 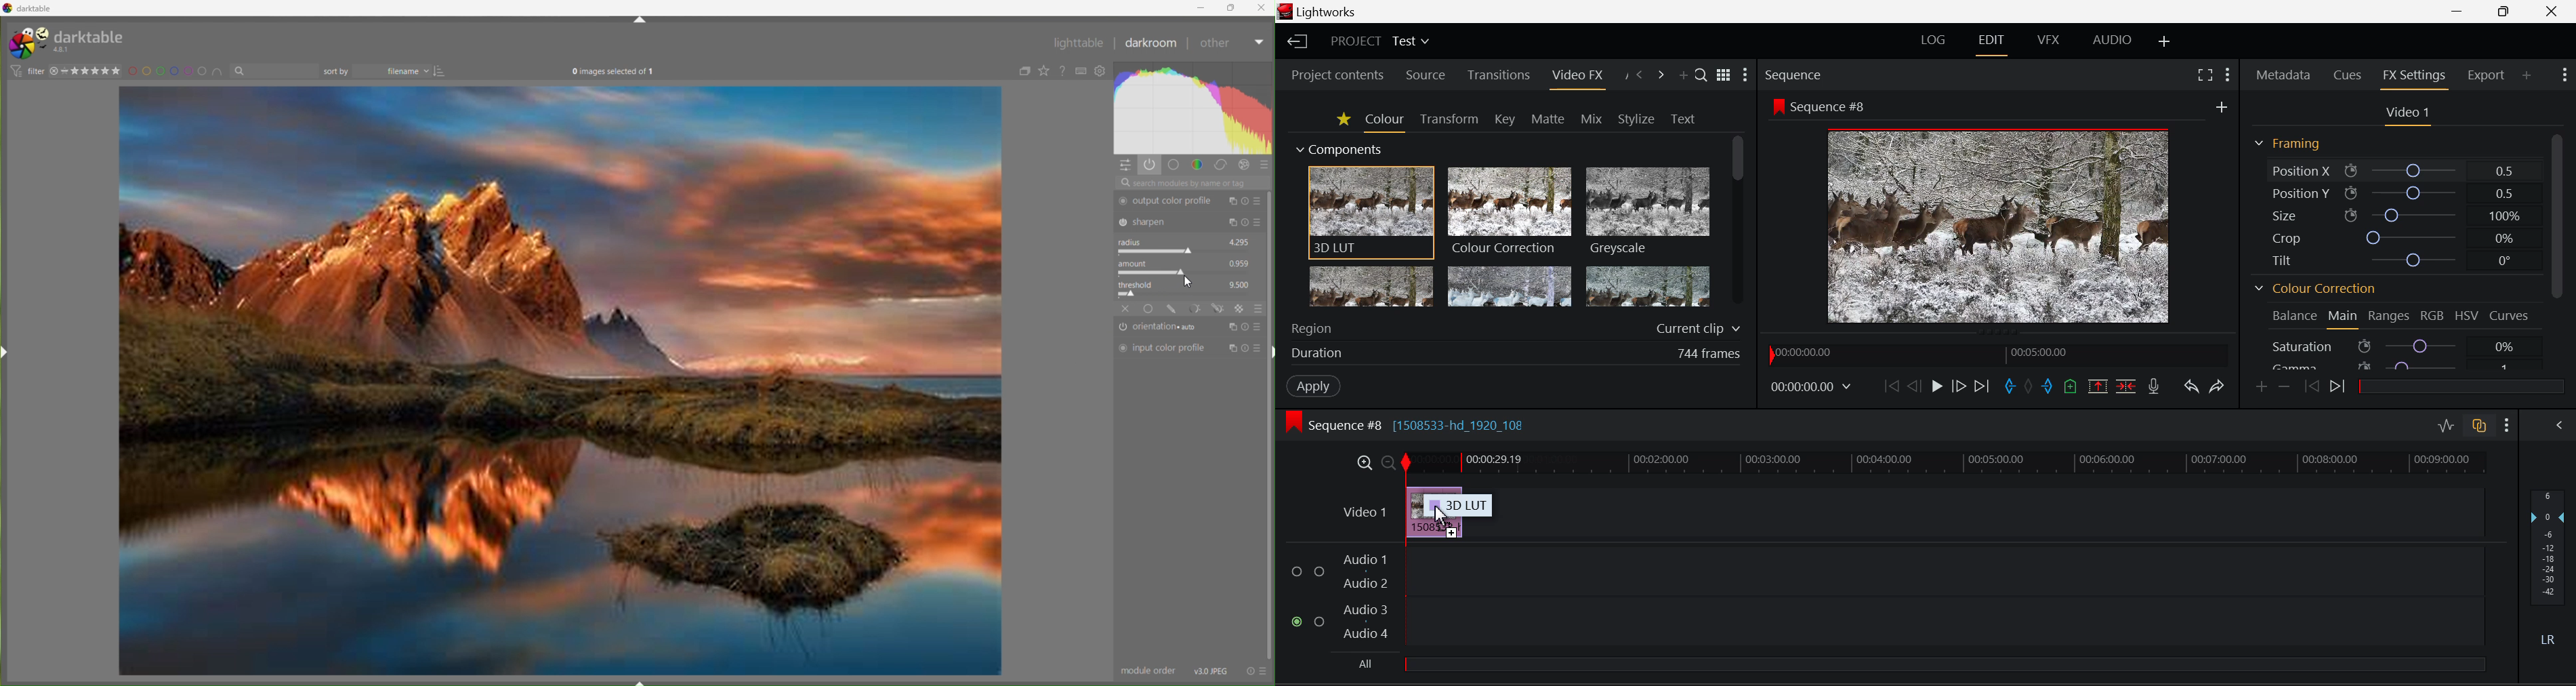 I want to click on module order, so click(x=1150, y=671).